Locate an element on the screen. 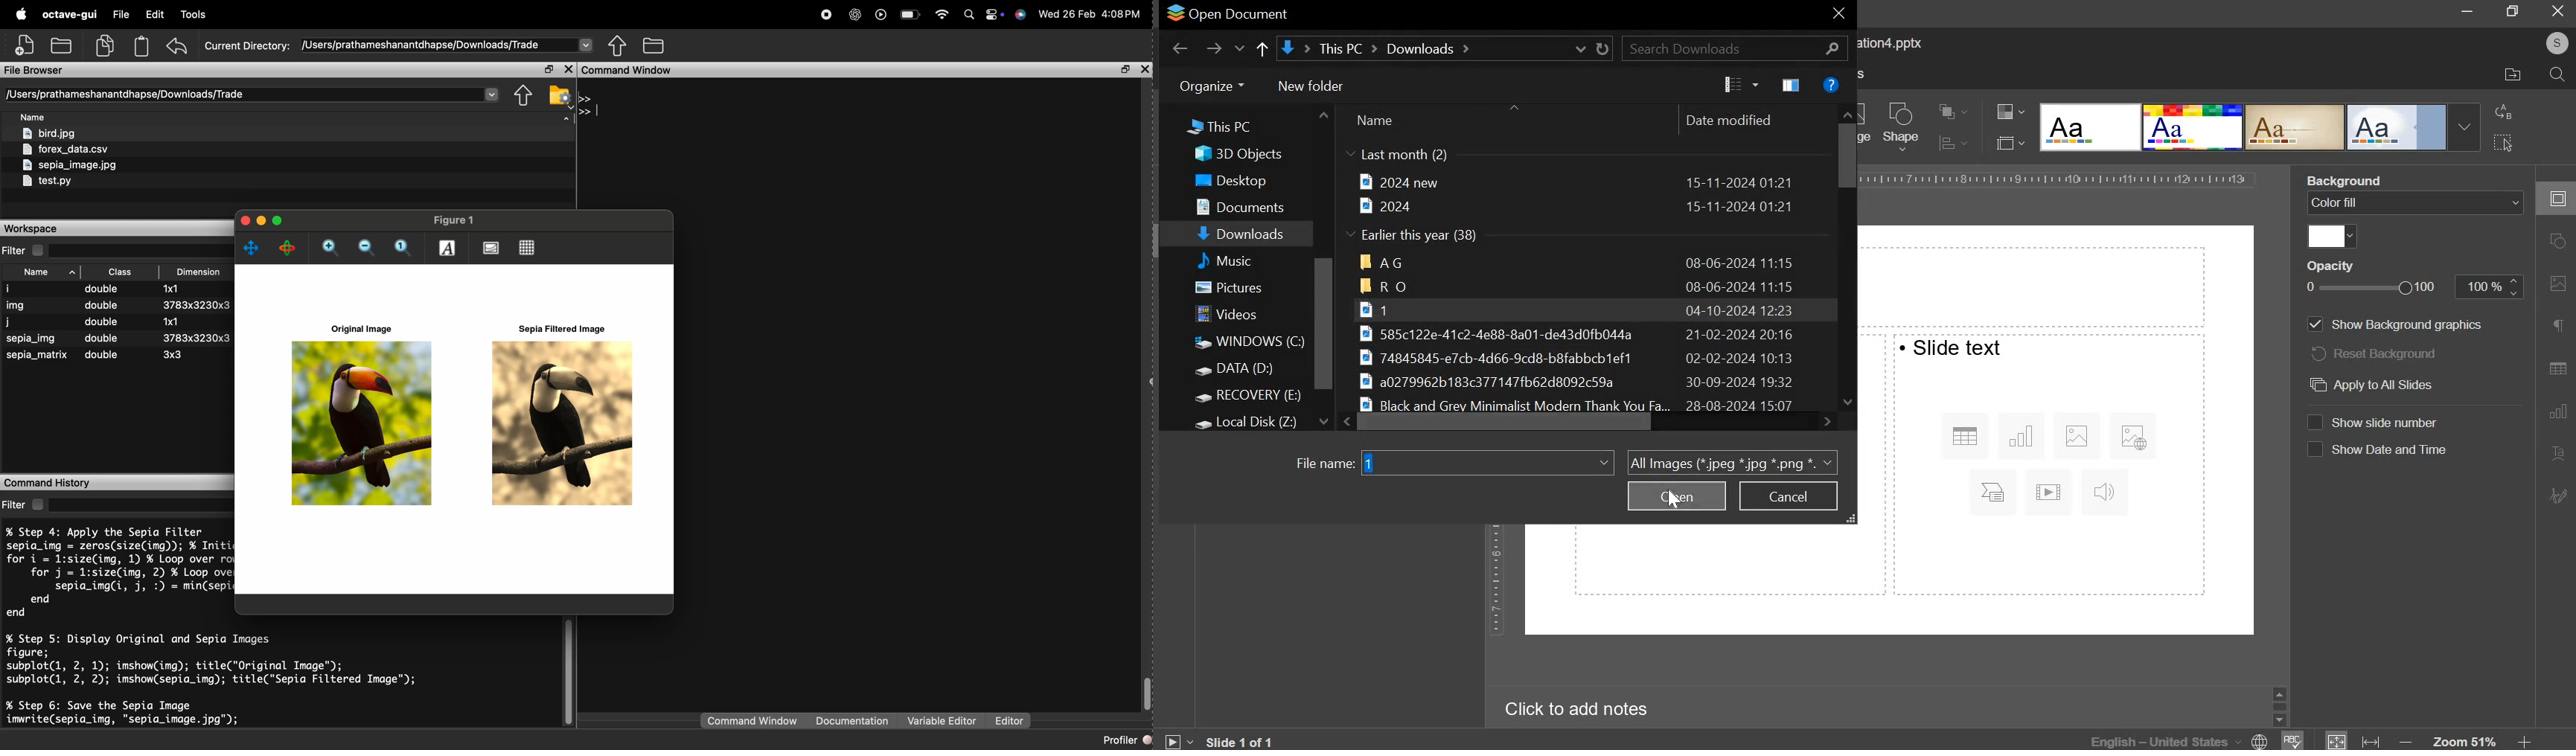  opacity slider is located at coordinates (2374, 288).